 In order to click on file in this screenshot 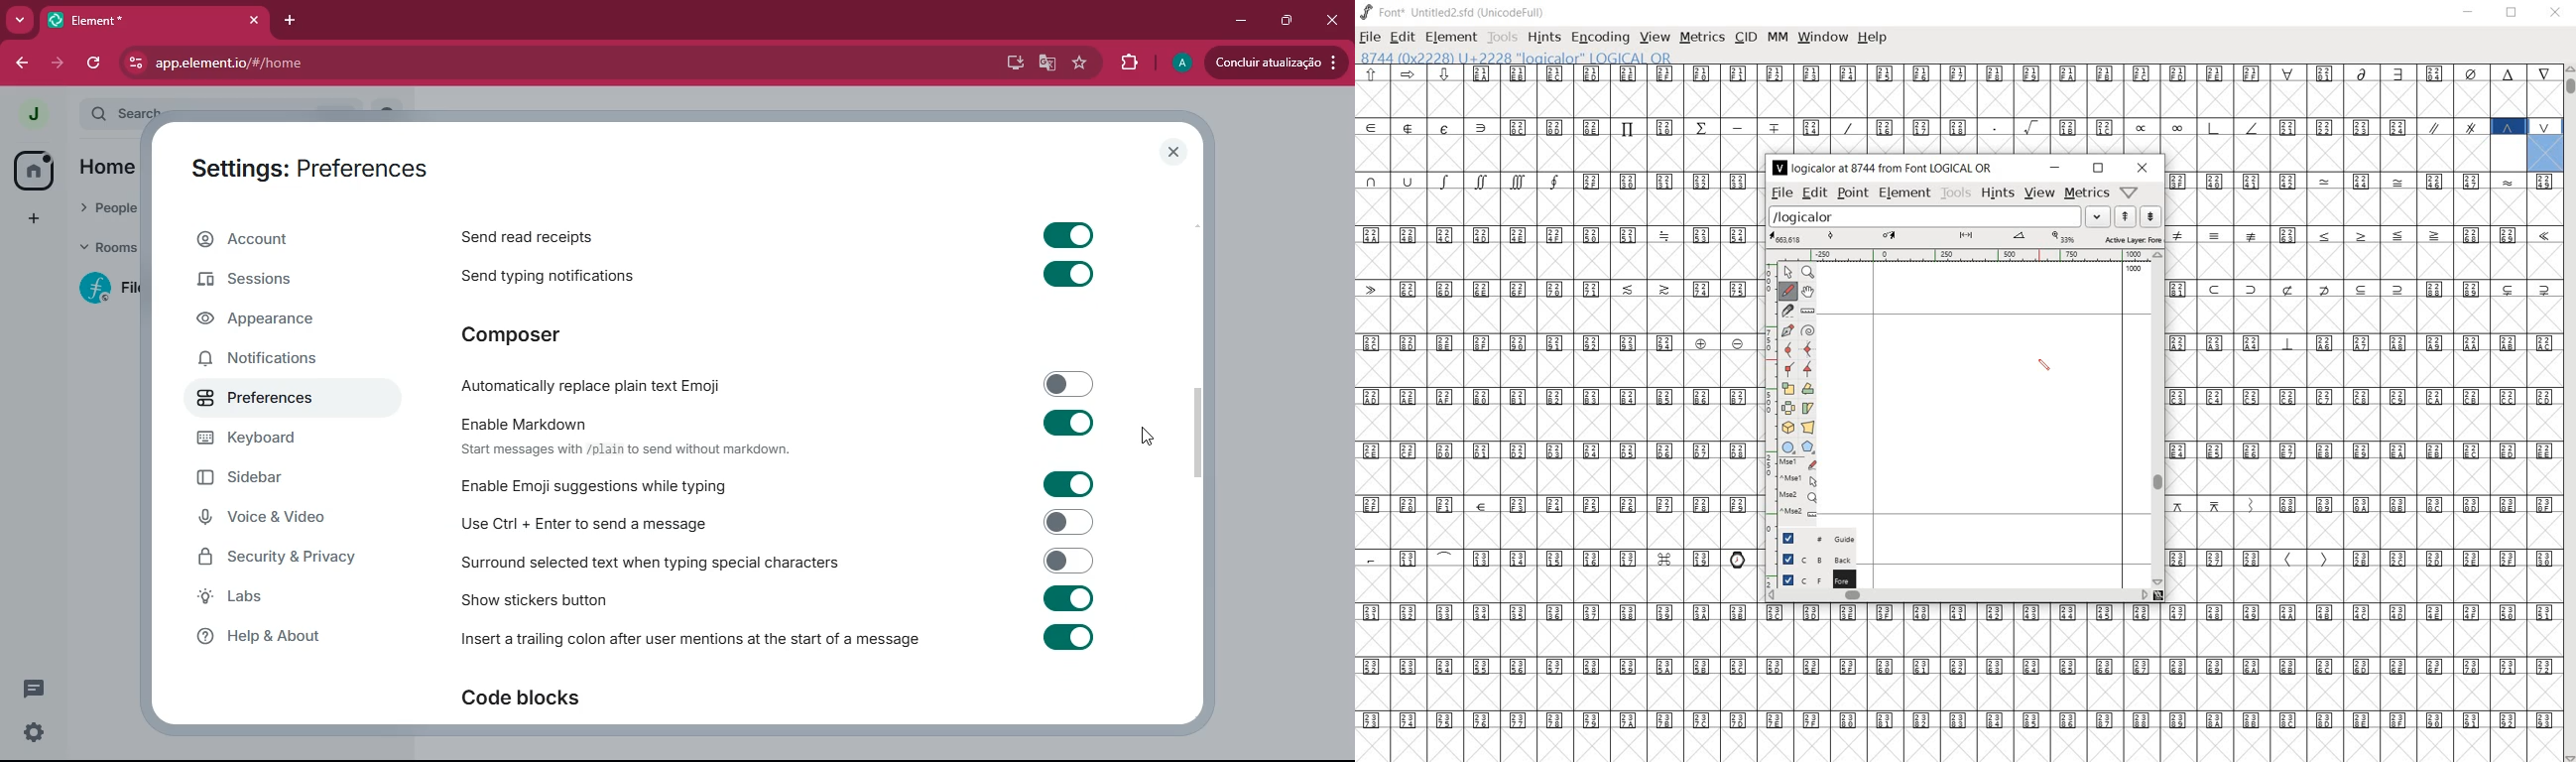, I will do `click(1371, 37)`.